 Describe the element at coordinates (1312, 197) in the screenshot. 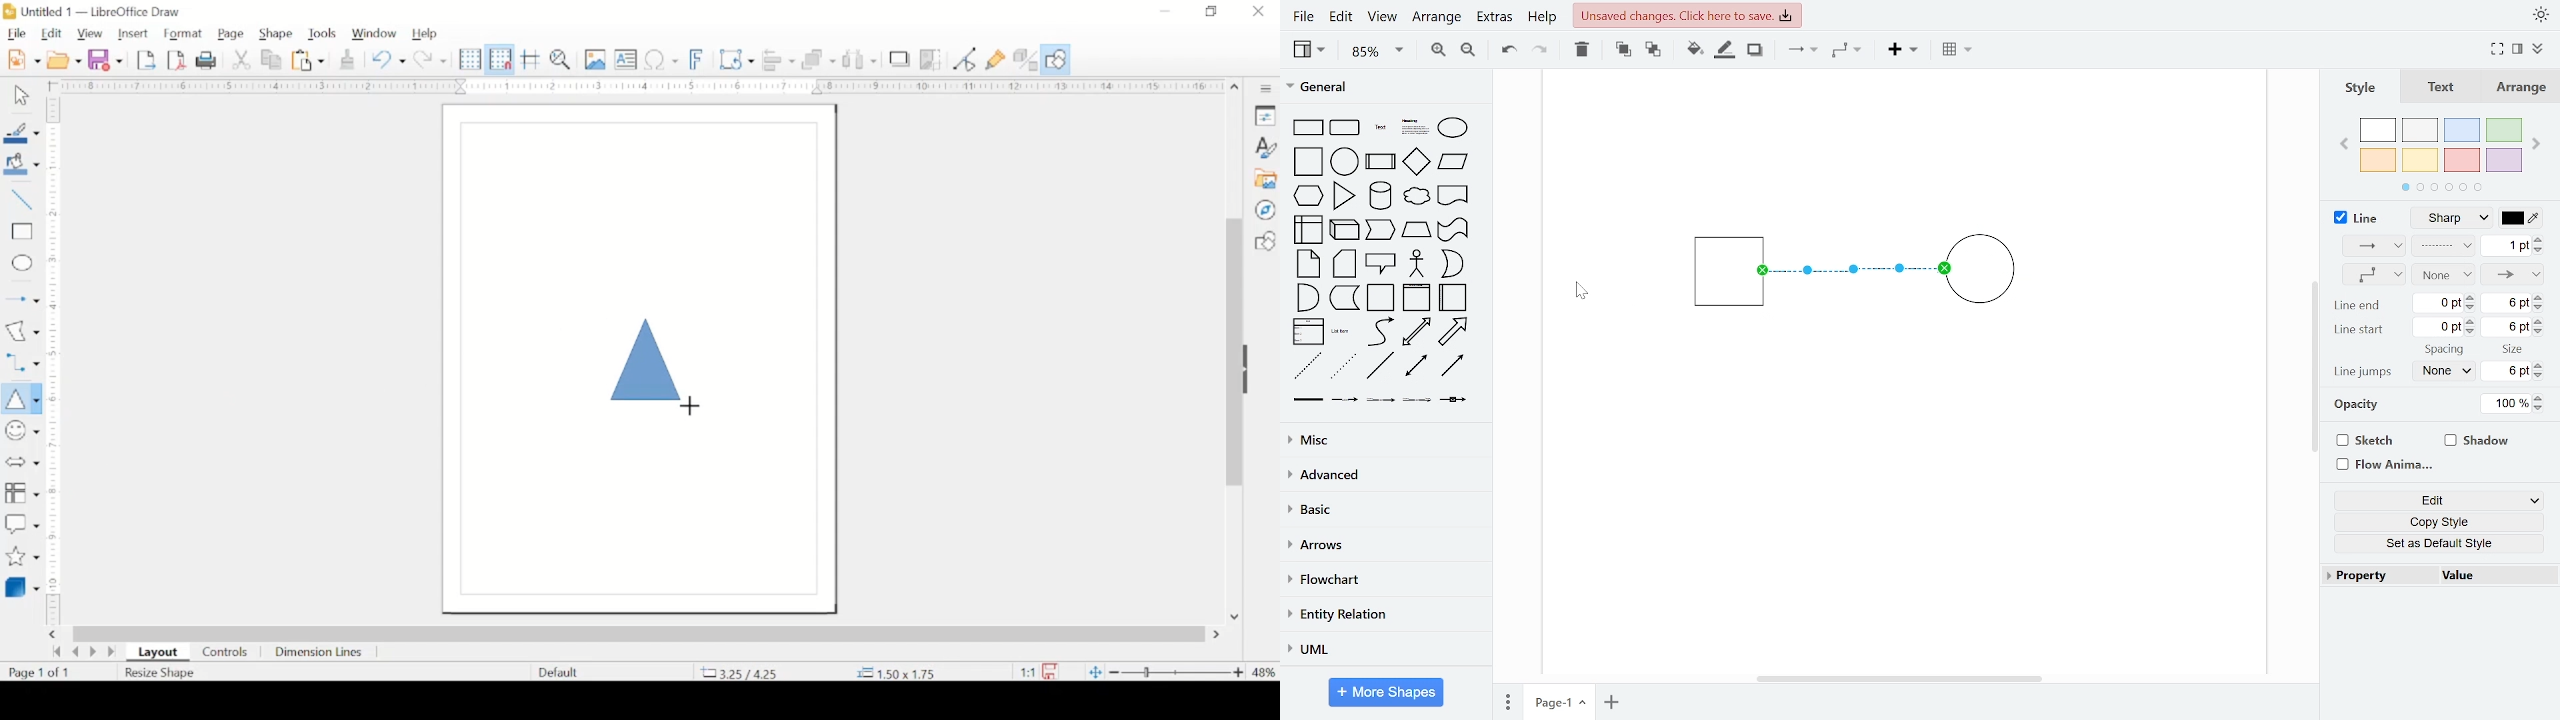

I see `hexagon` at that location.